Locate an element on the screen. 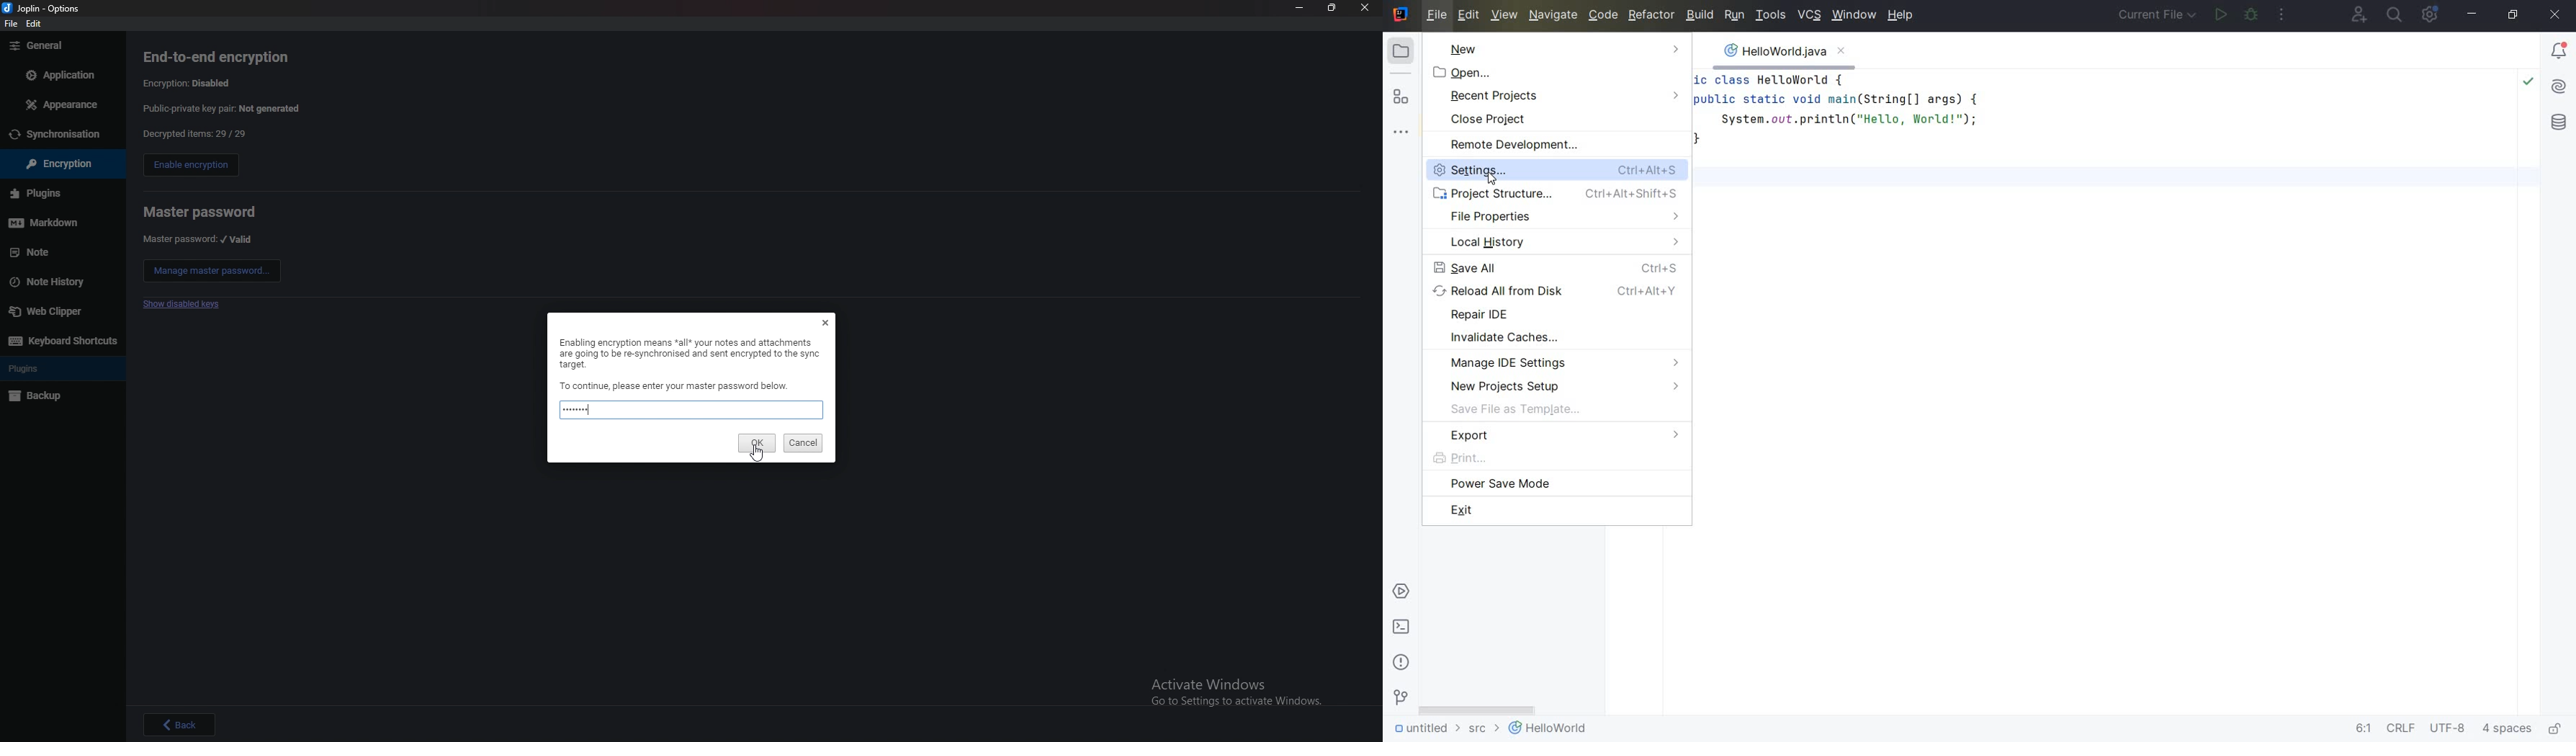 The width and height of the screenshot is (2576, 756). Highlight: All Problems is located at coordinates (2529, 83).